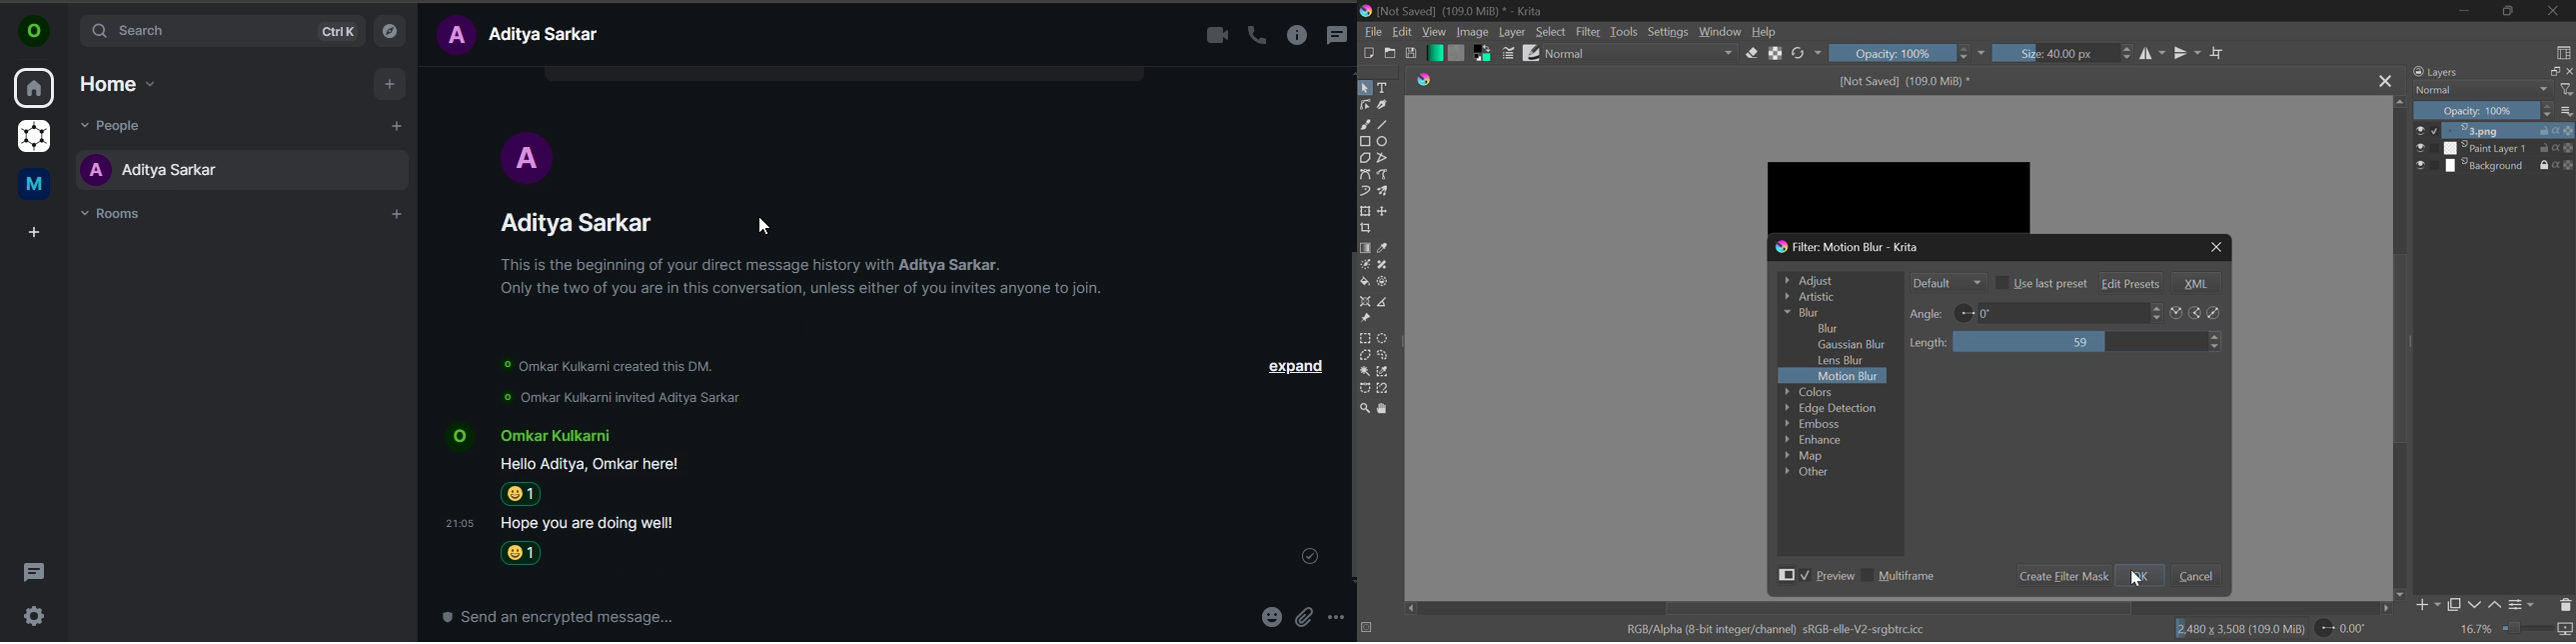  What do you see at coordinates (391, 83) in the screenshot?
I see `add` at bounding box center [391, 83].